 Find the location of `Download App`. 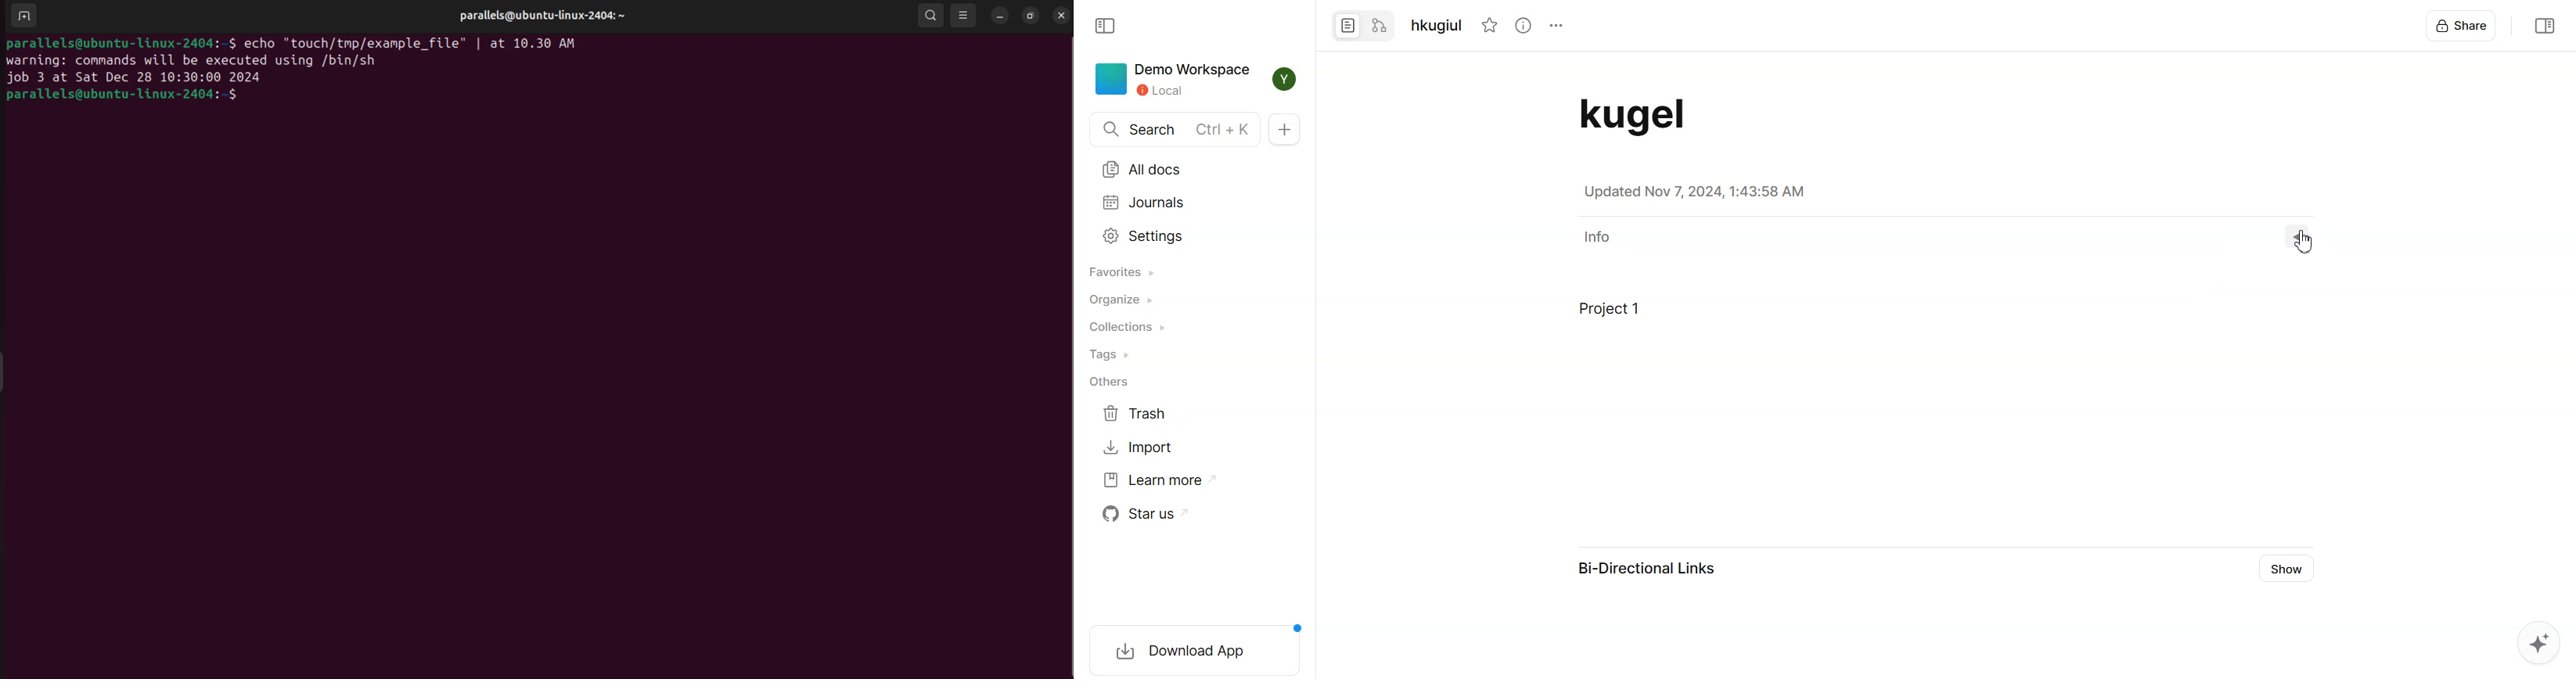

Download App is located at coordinates (1194, 648).